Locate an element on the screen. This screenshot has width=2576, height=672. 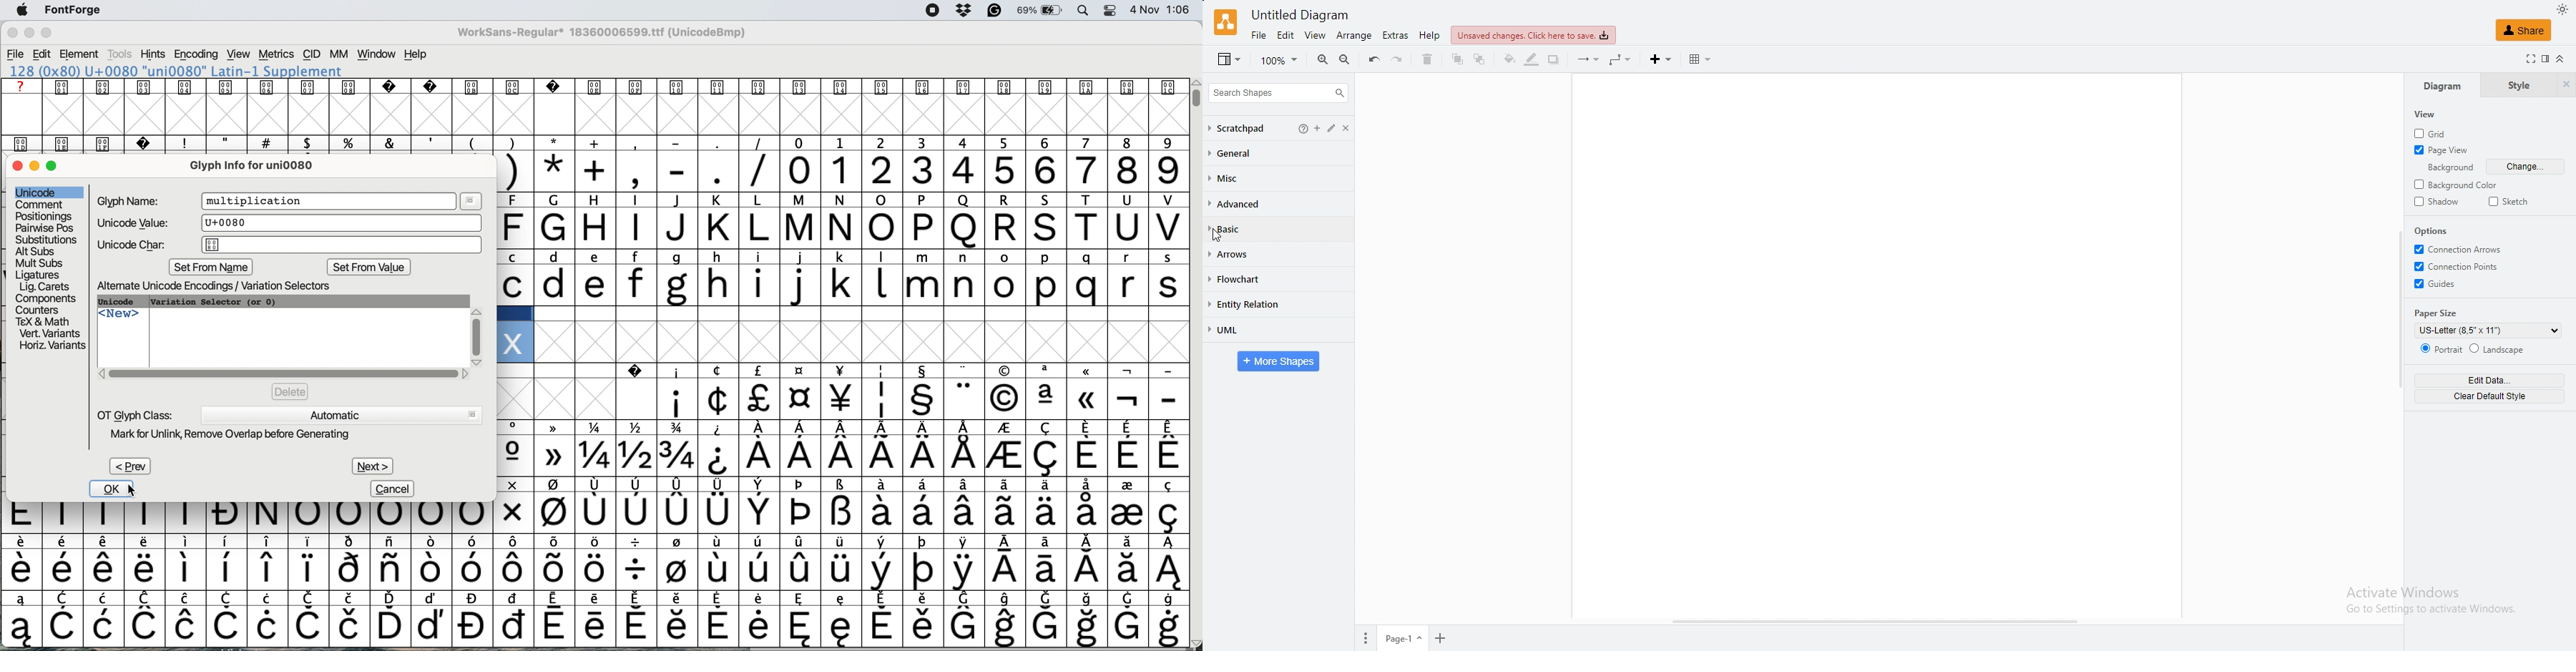
set from name is located at coordinates (213, 267).